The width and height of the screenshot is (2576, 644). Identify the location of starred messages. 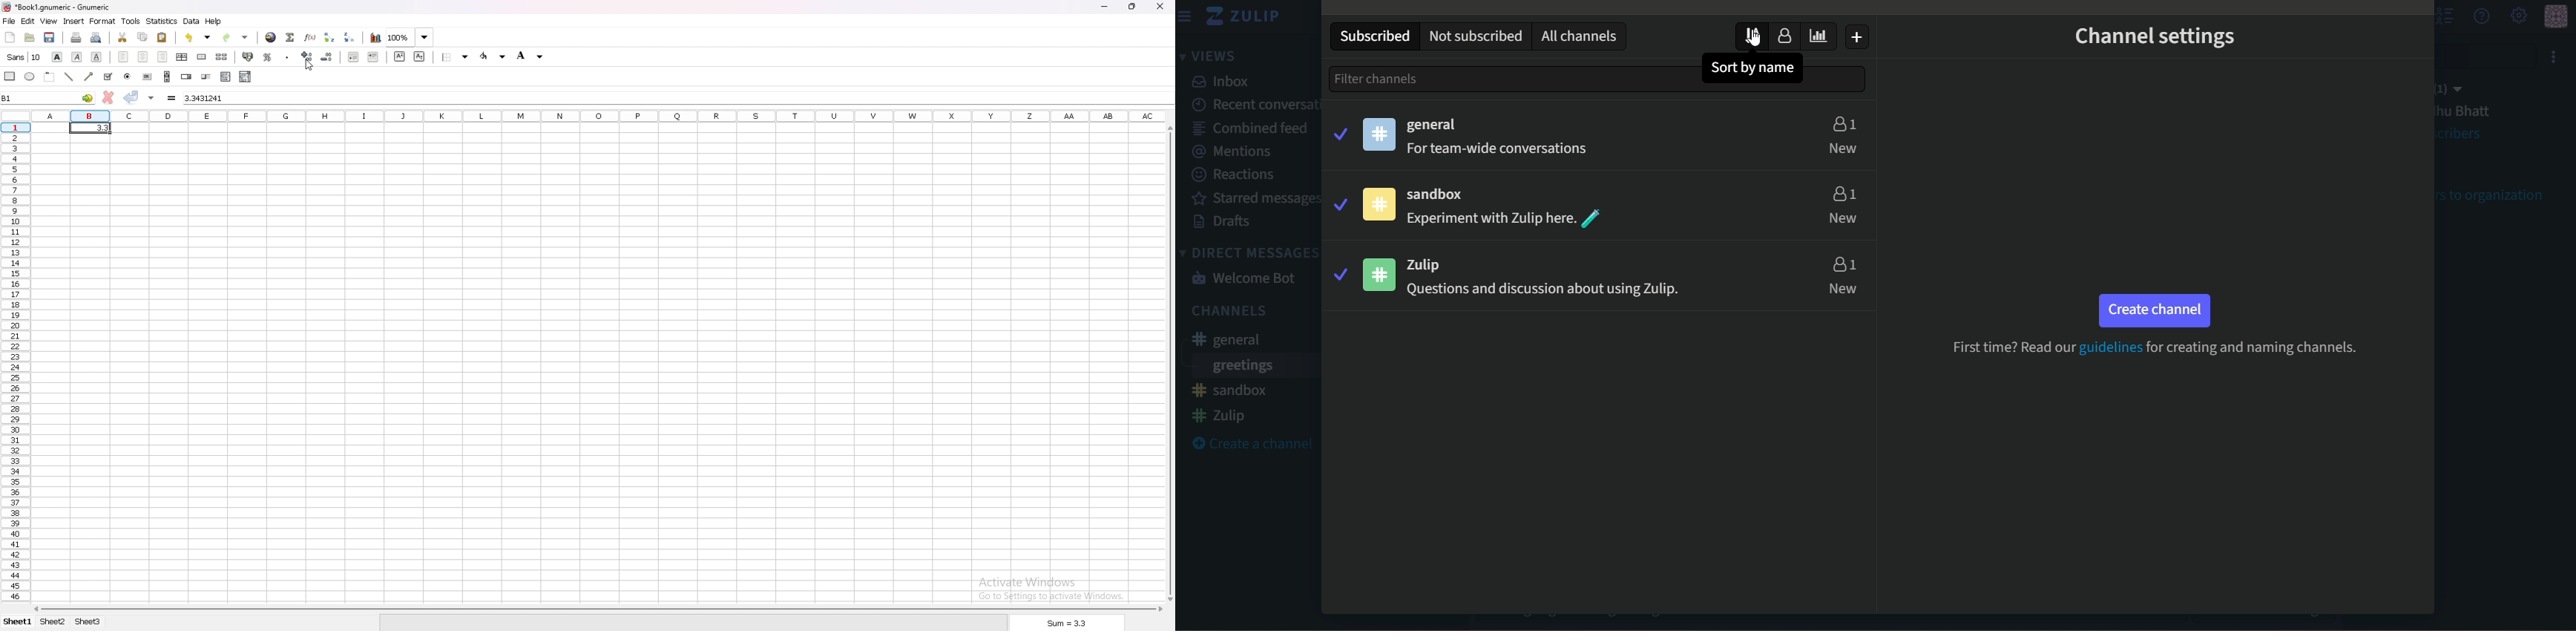
(1255, 198).